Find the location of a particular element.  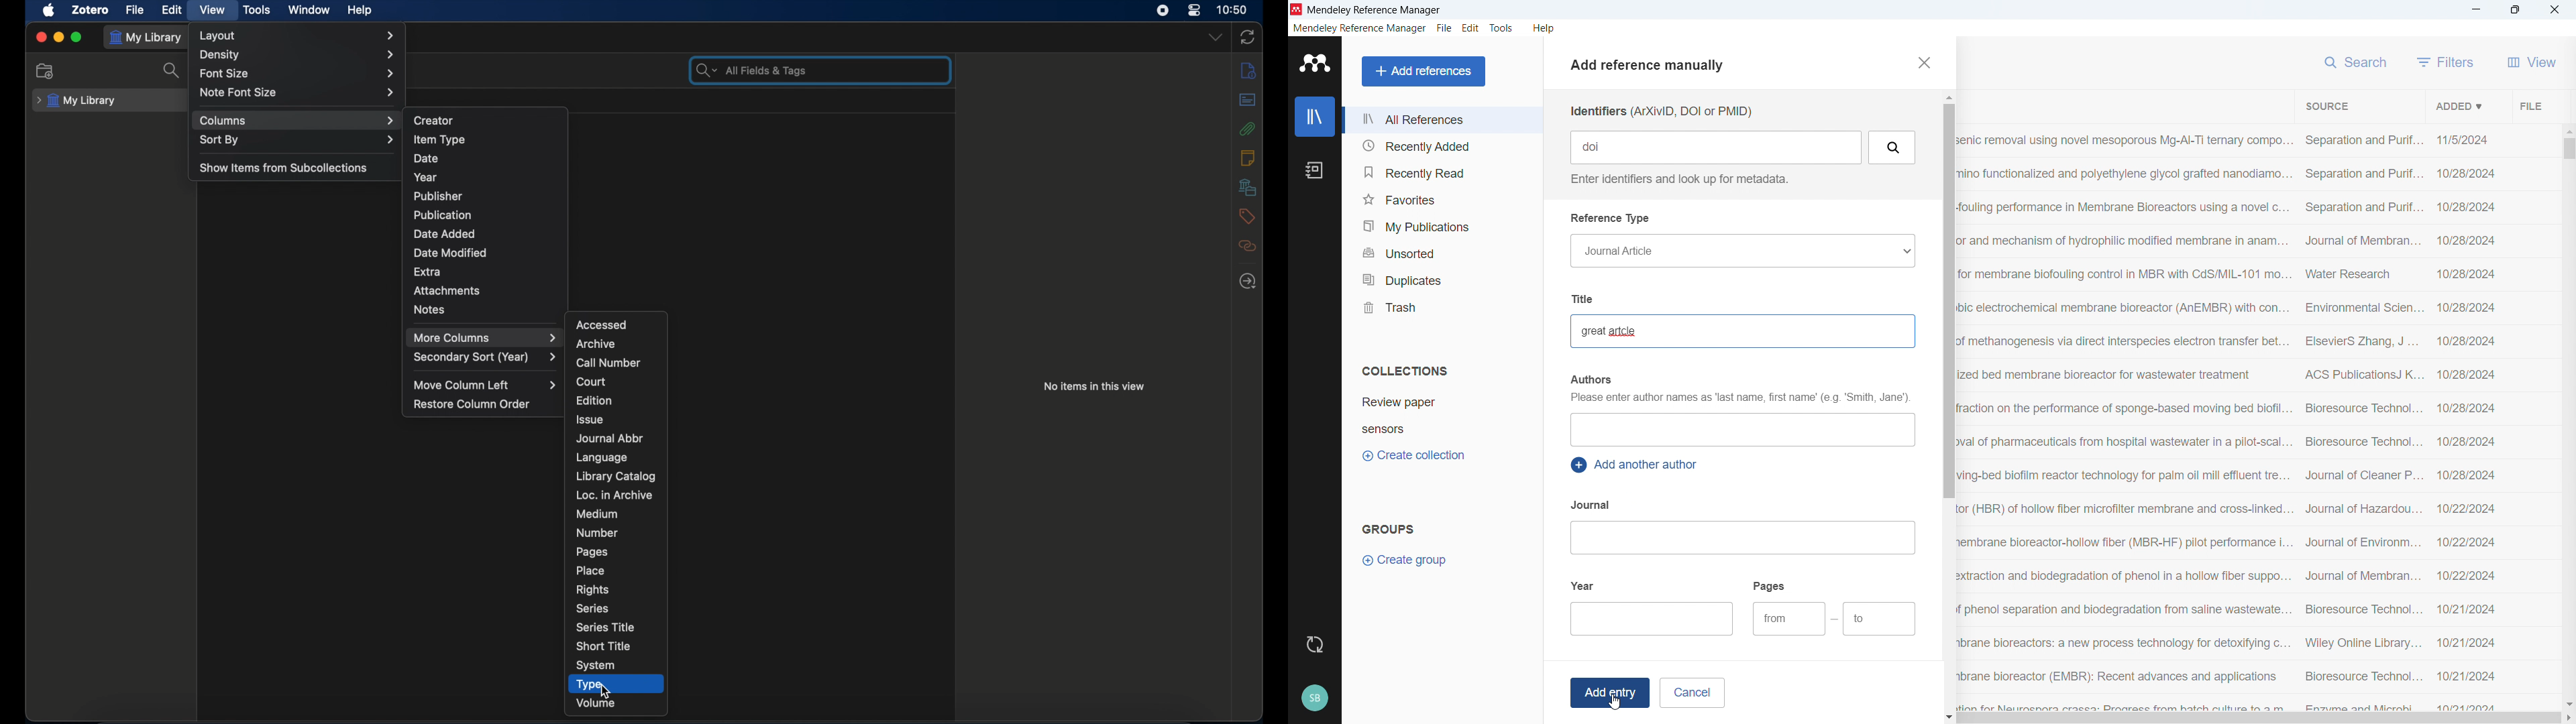

help  is located at coordinates (1544, 28).